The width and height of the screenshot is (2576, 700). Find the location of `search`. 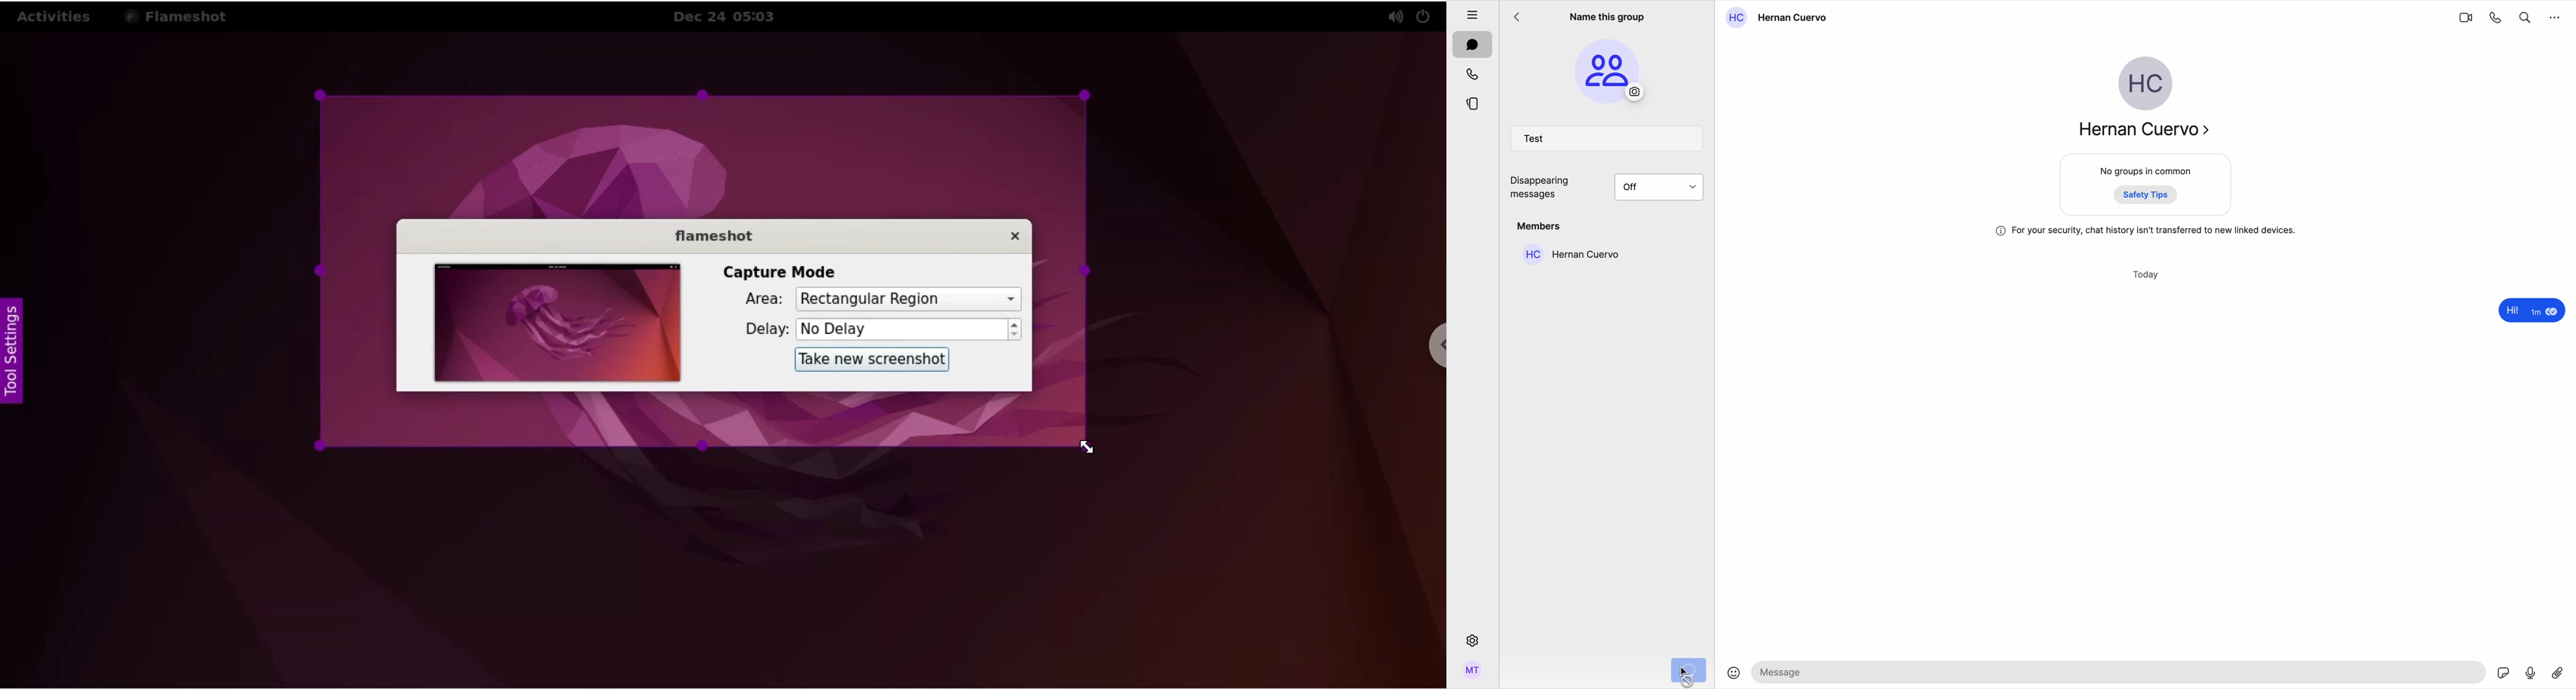

search is located at coordinates (2526, 16).